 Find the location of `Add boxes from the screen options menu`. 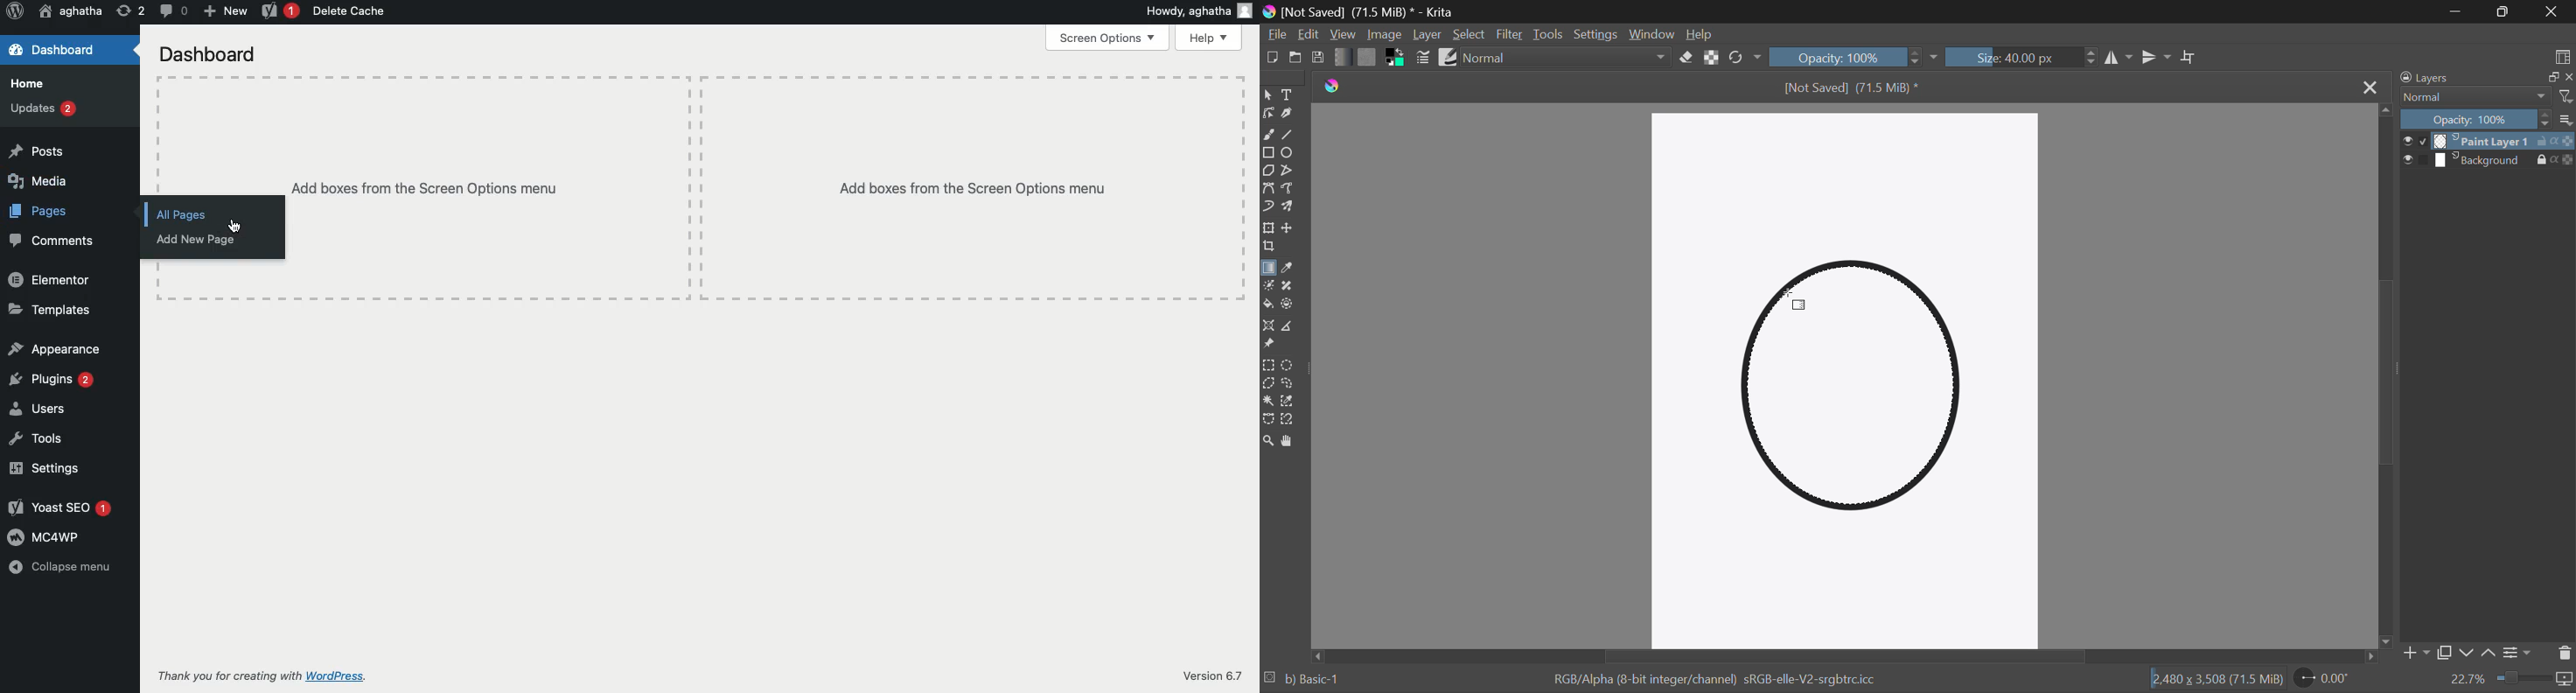

Add boxes from the screen options menu is located at coordinates (764, 187).